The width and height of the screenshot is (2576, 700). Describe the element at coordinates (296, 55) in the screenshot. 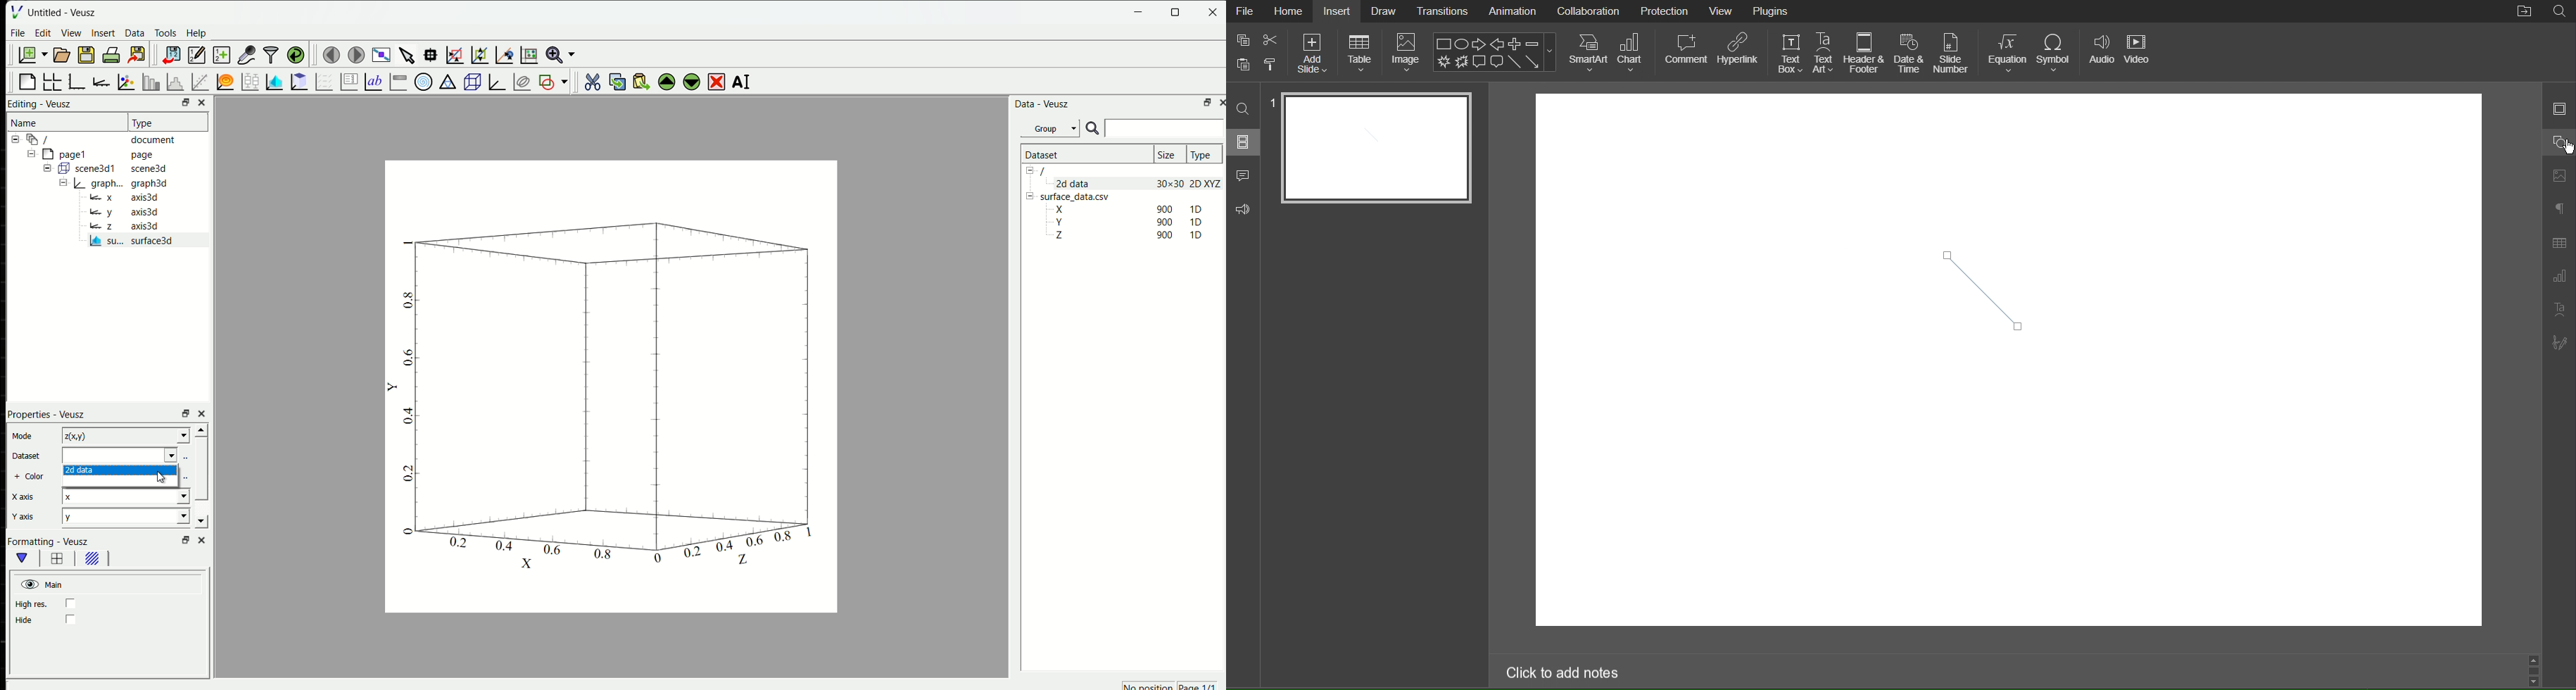

I see `reload link datasets` at that location.